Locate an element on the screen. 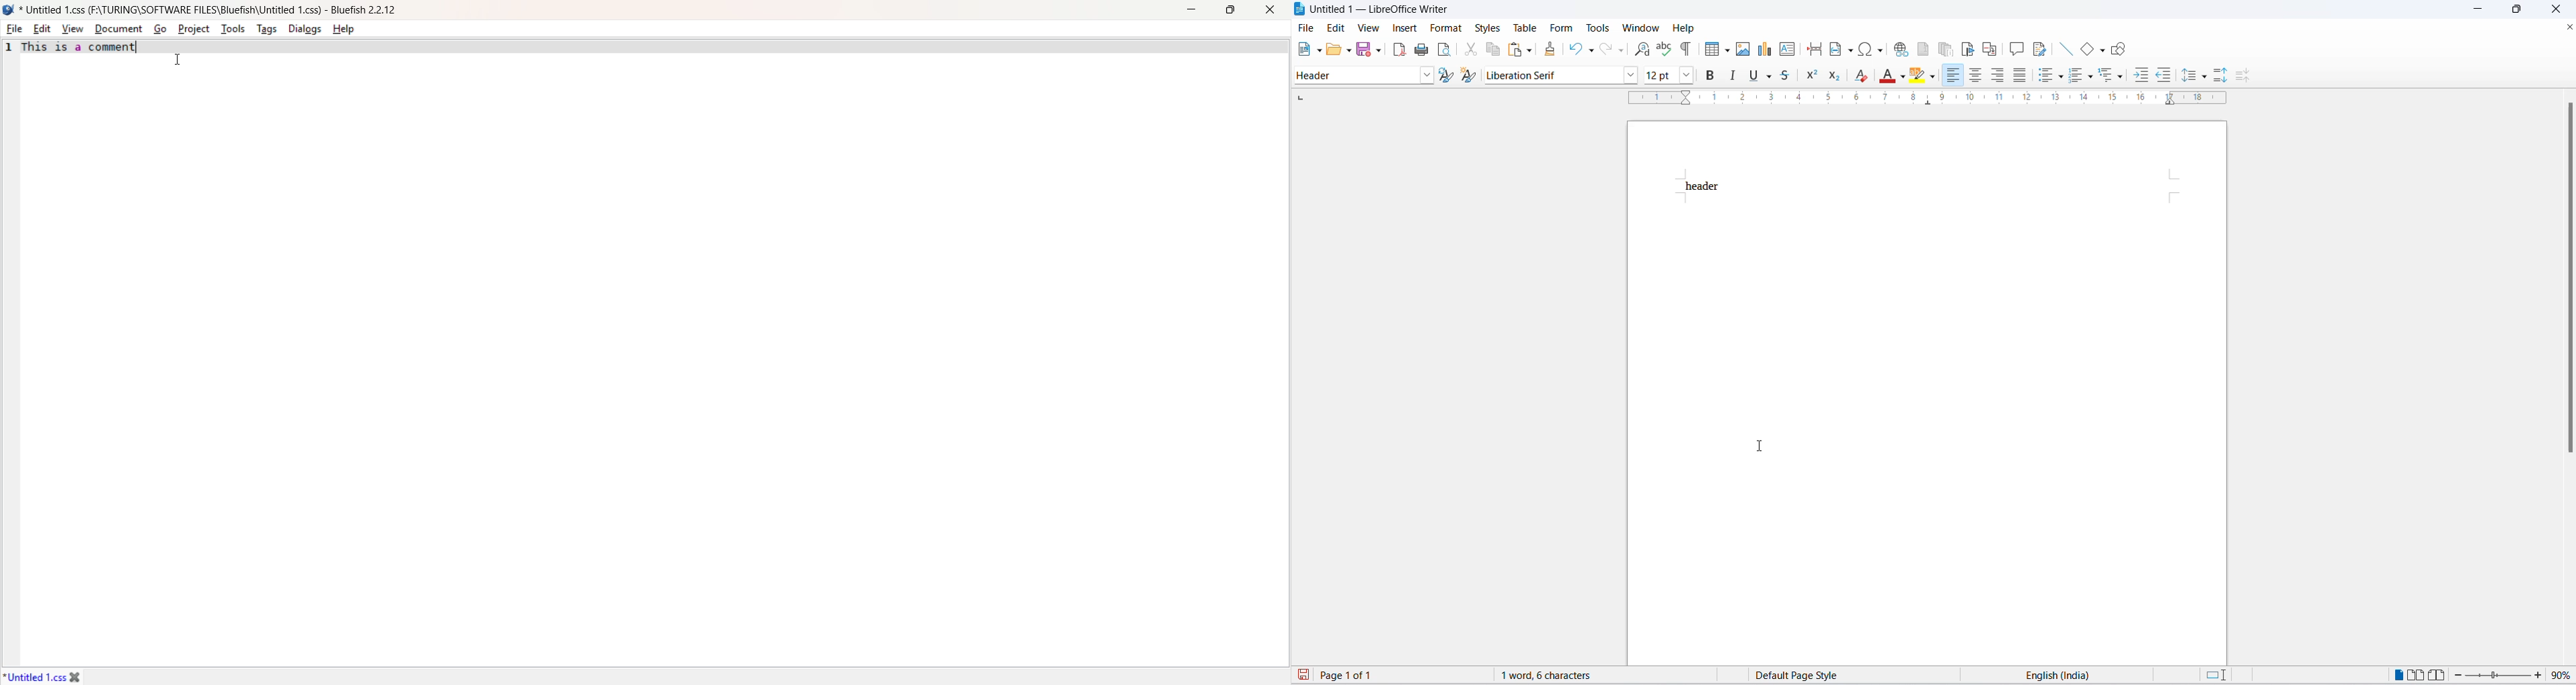  insert grid is located at coordinates (1709, 50).